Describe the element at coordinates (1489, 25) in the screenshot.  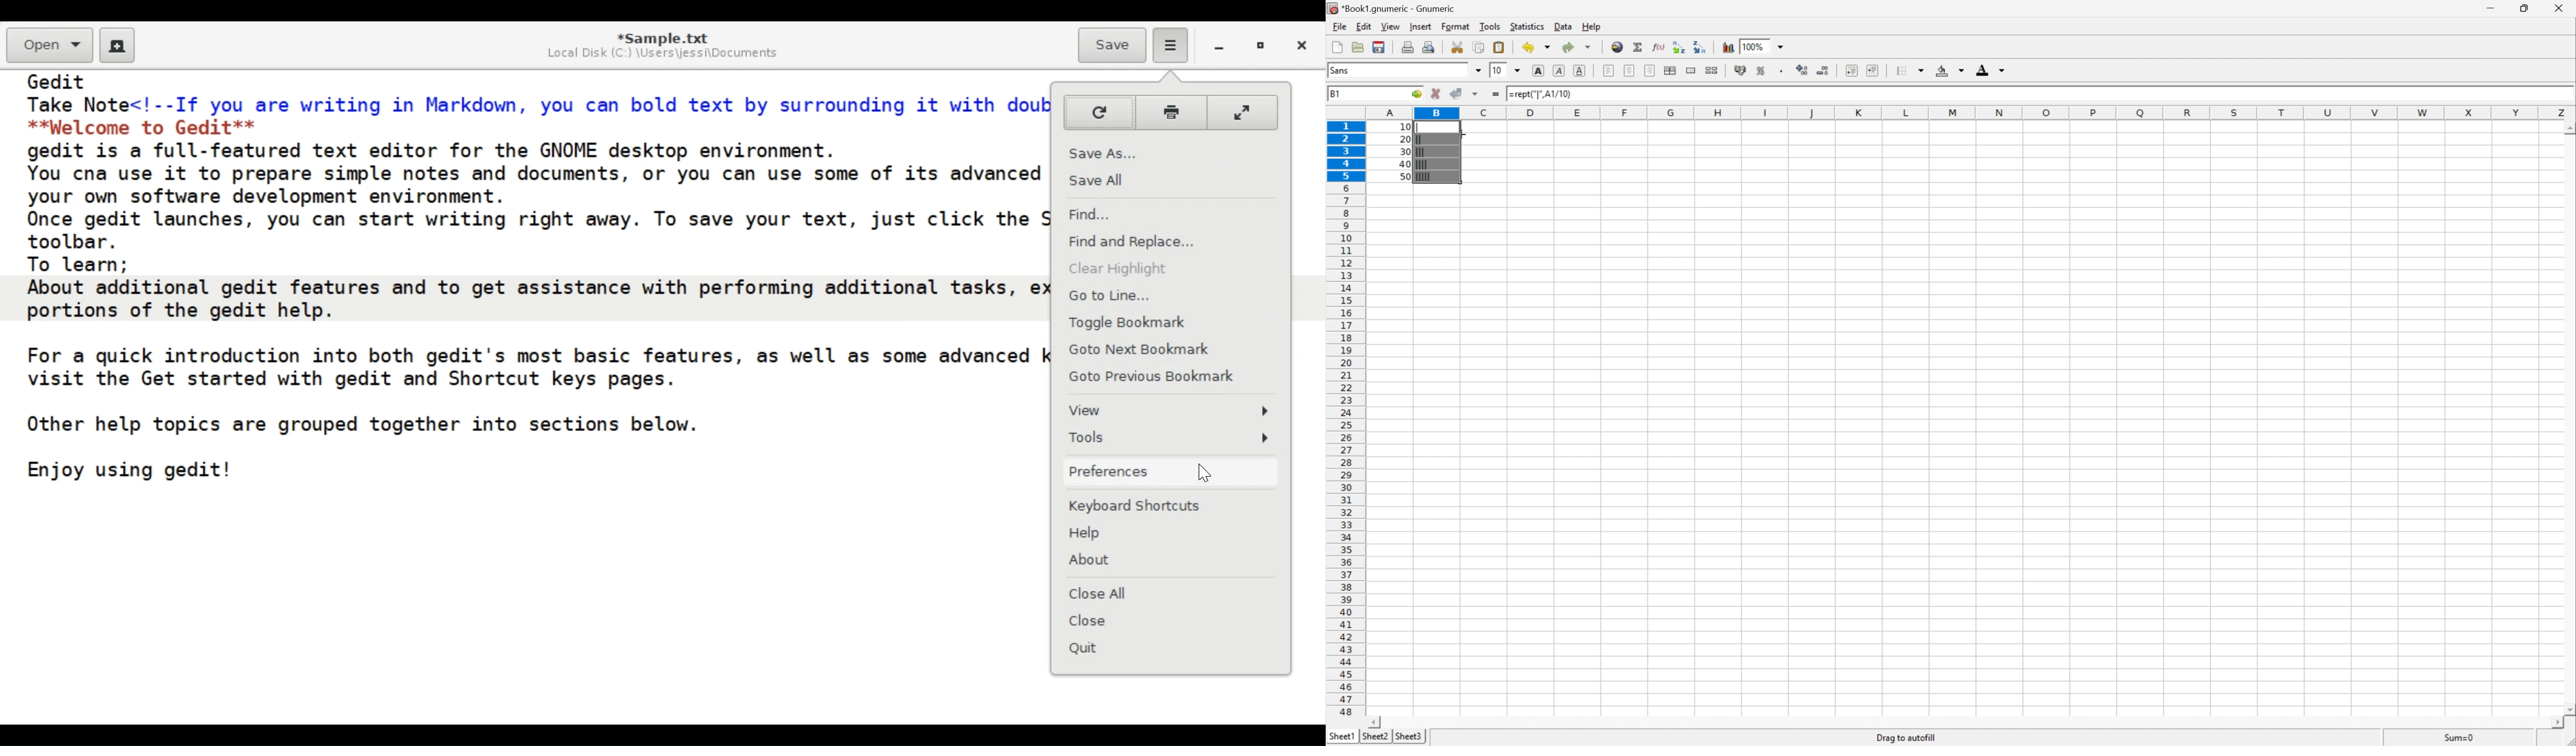
I see `Tools` at that location.